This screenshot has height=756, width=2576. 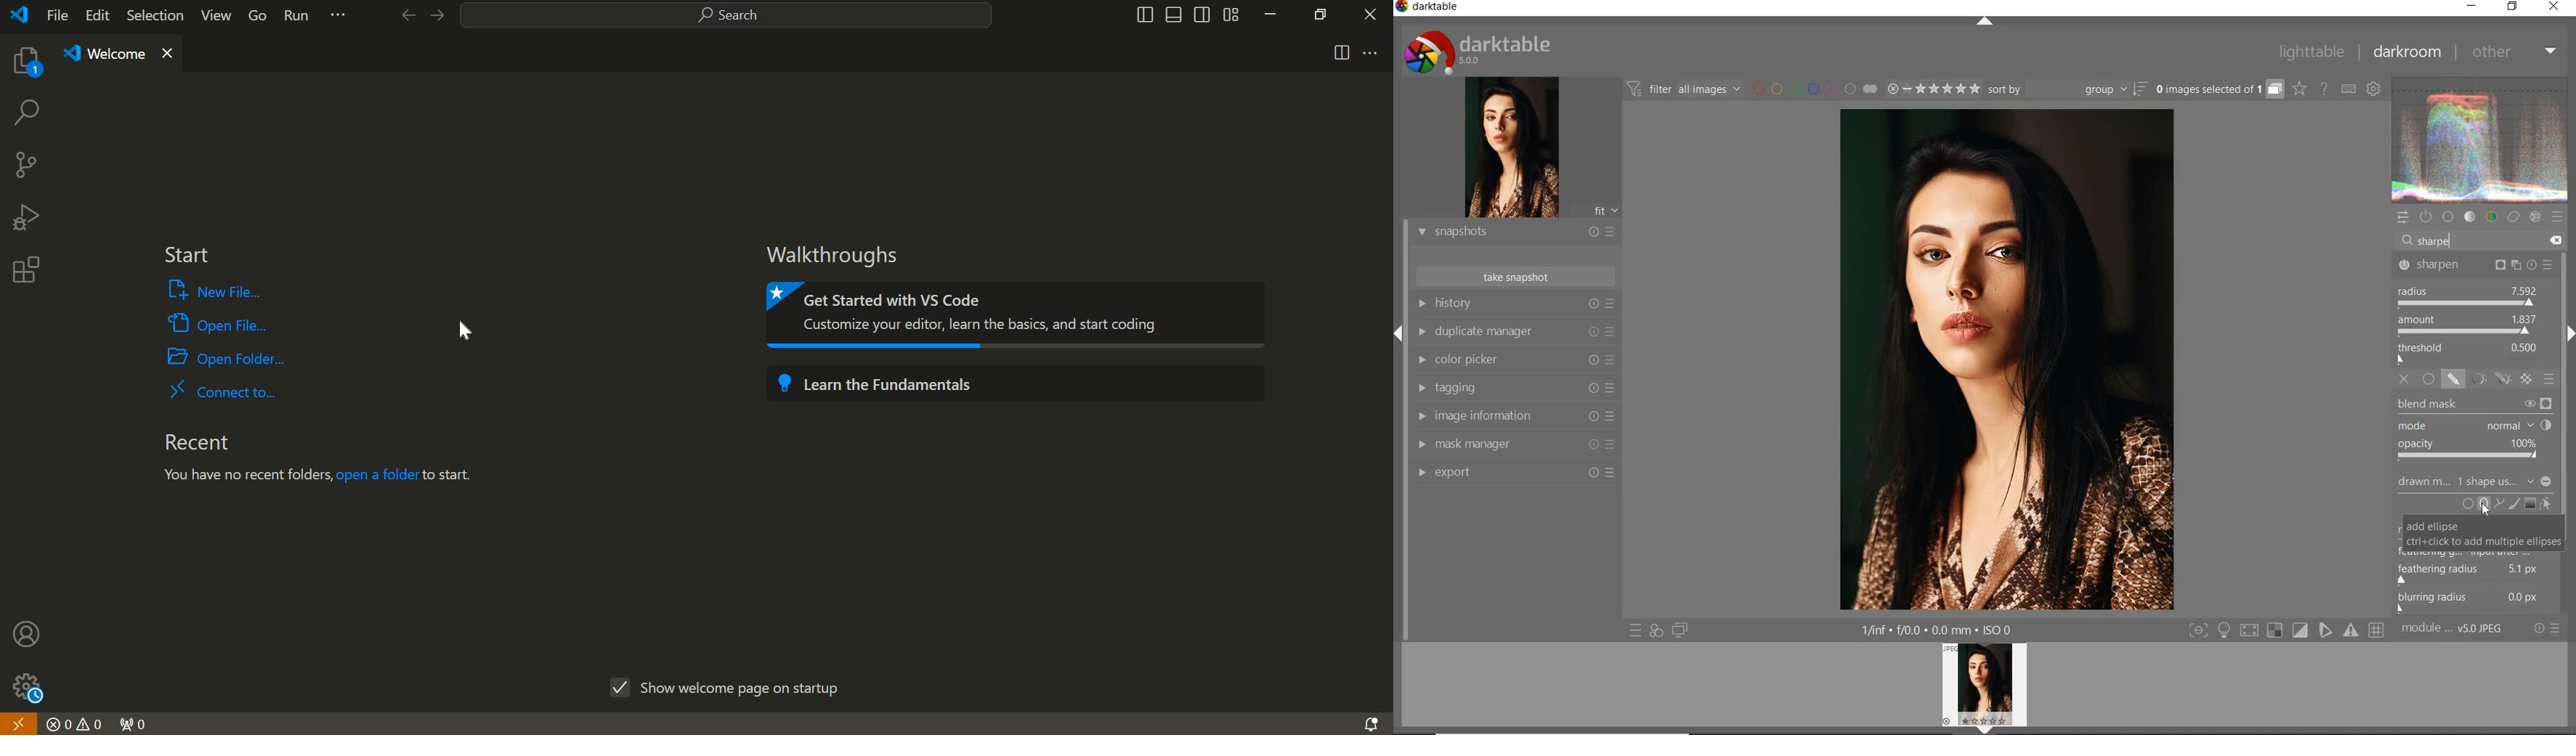 What do you see at coordinates (1014, 381) in the screenshot?
I see `learn the fundamentals` at bounding box center [1014, 381].